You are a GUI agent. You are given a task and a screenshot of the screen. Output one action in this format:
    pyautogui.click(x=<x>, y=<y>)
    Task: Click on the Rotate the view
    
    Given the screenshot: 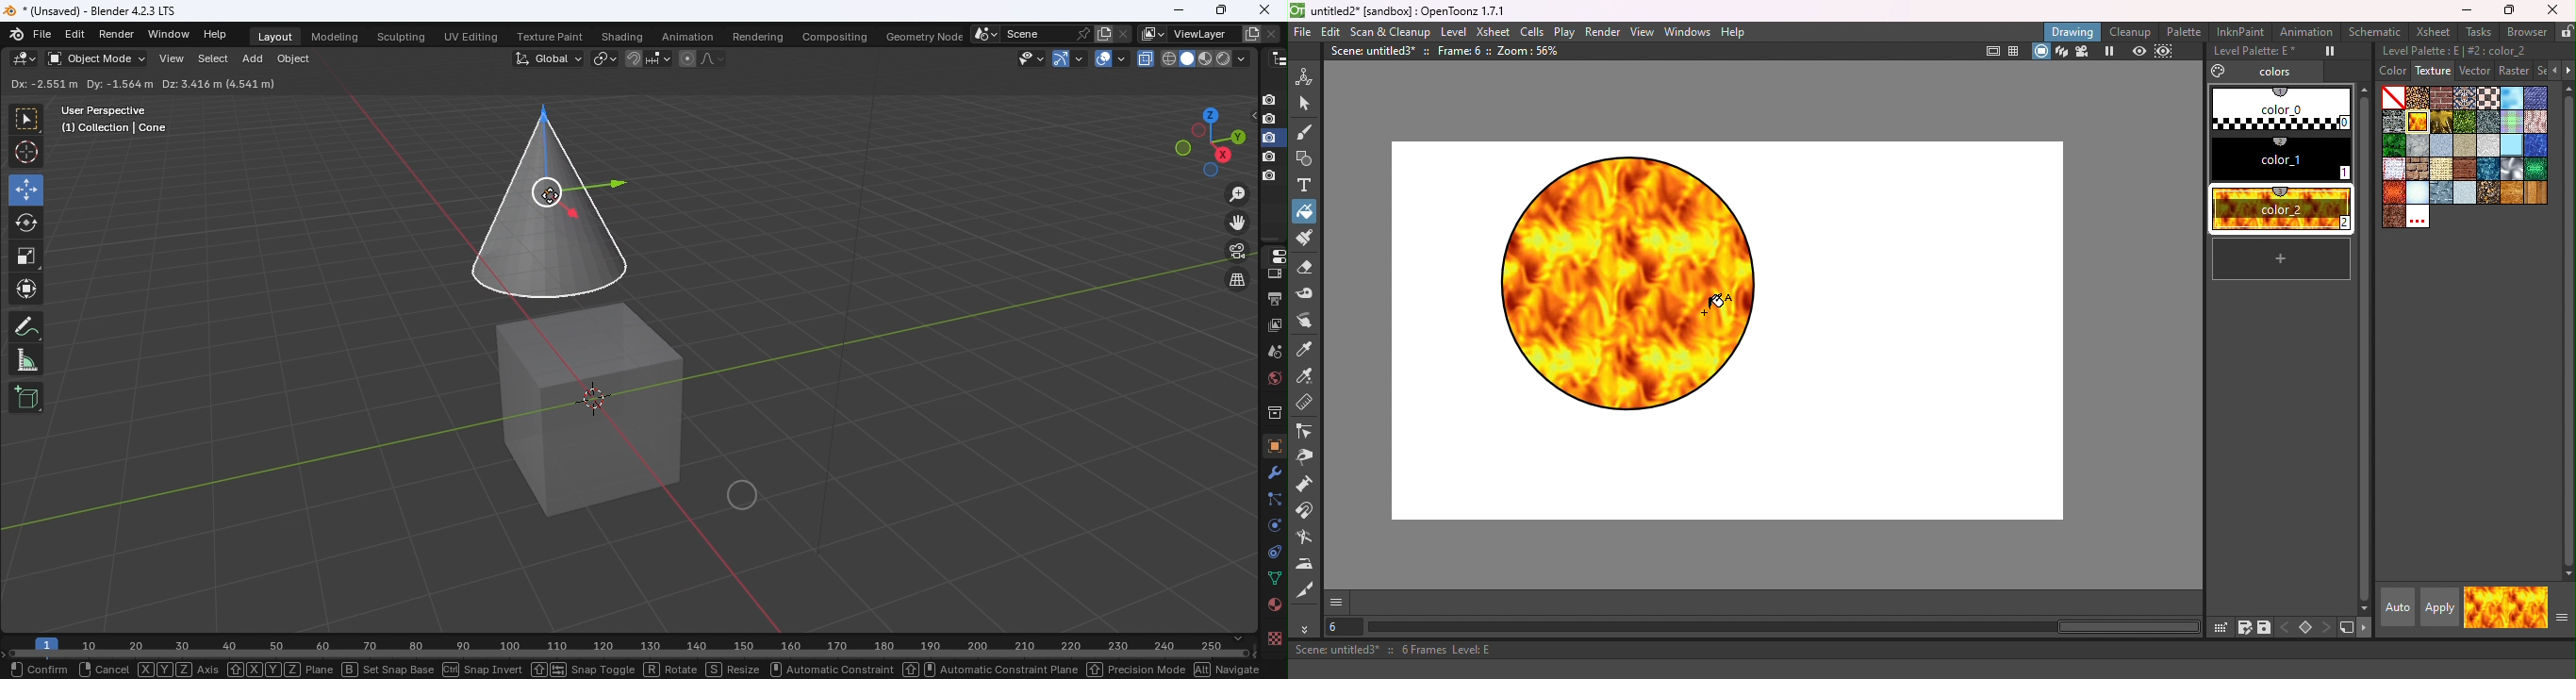 What is the action you would take?
    pyautogui.click(x=1222, y=155)
    